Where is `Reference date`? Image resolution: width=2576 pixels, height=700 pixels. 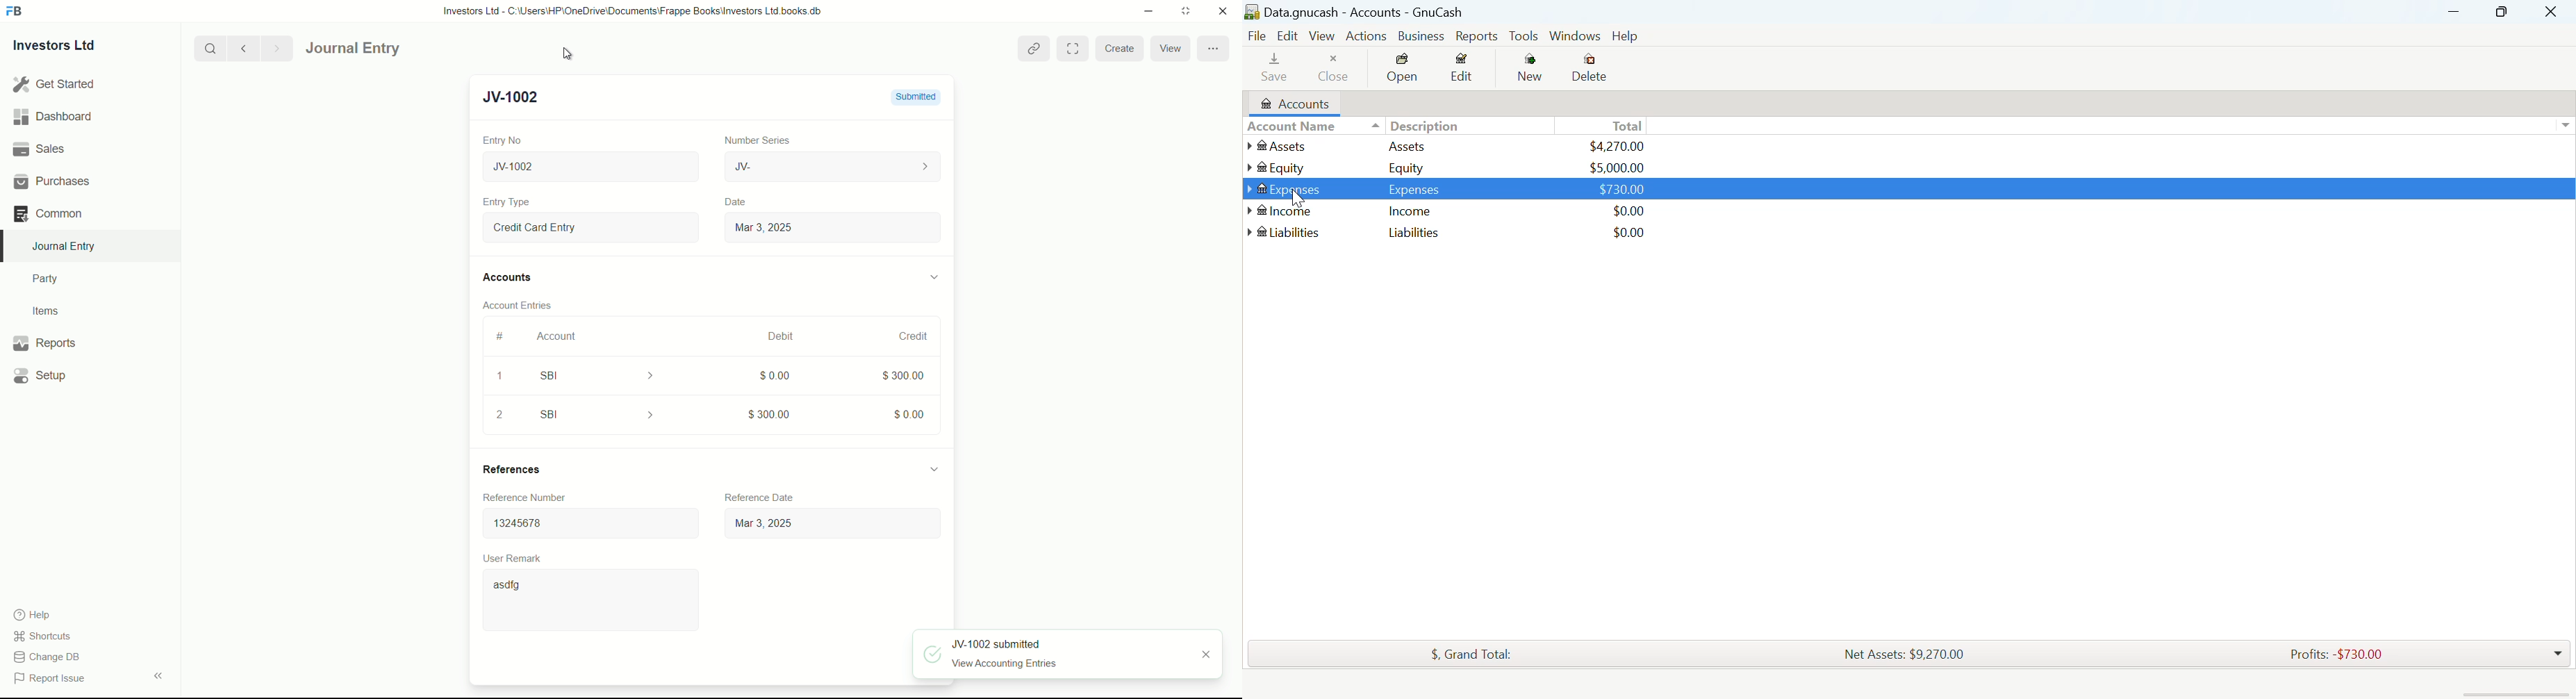
Reference date is located at coordinates (759, 498).